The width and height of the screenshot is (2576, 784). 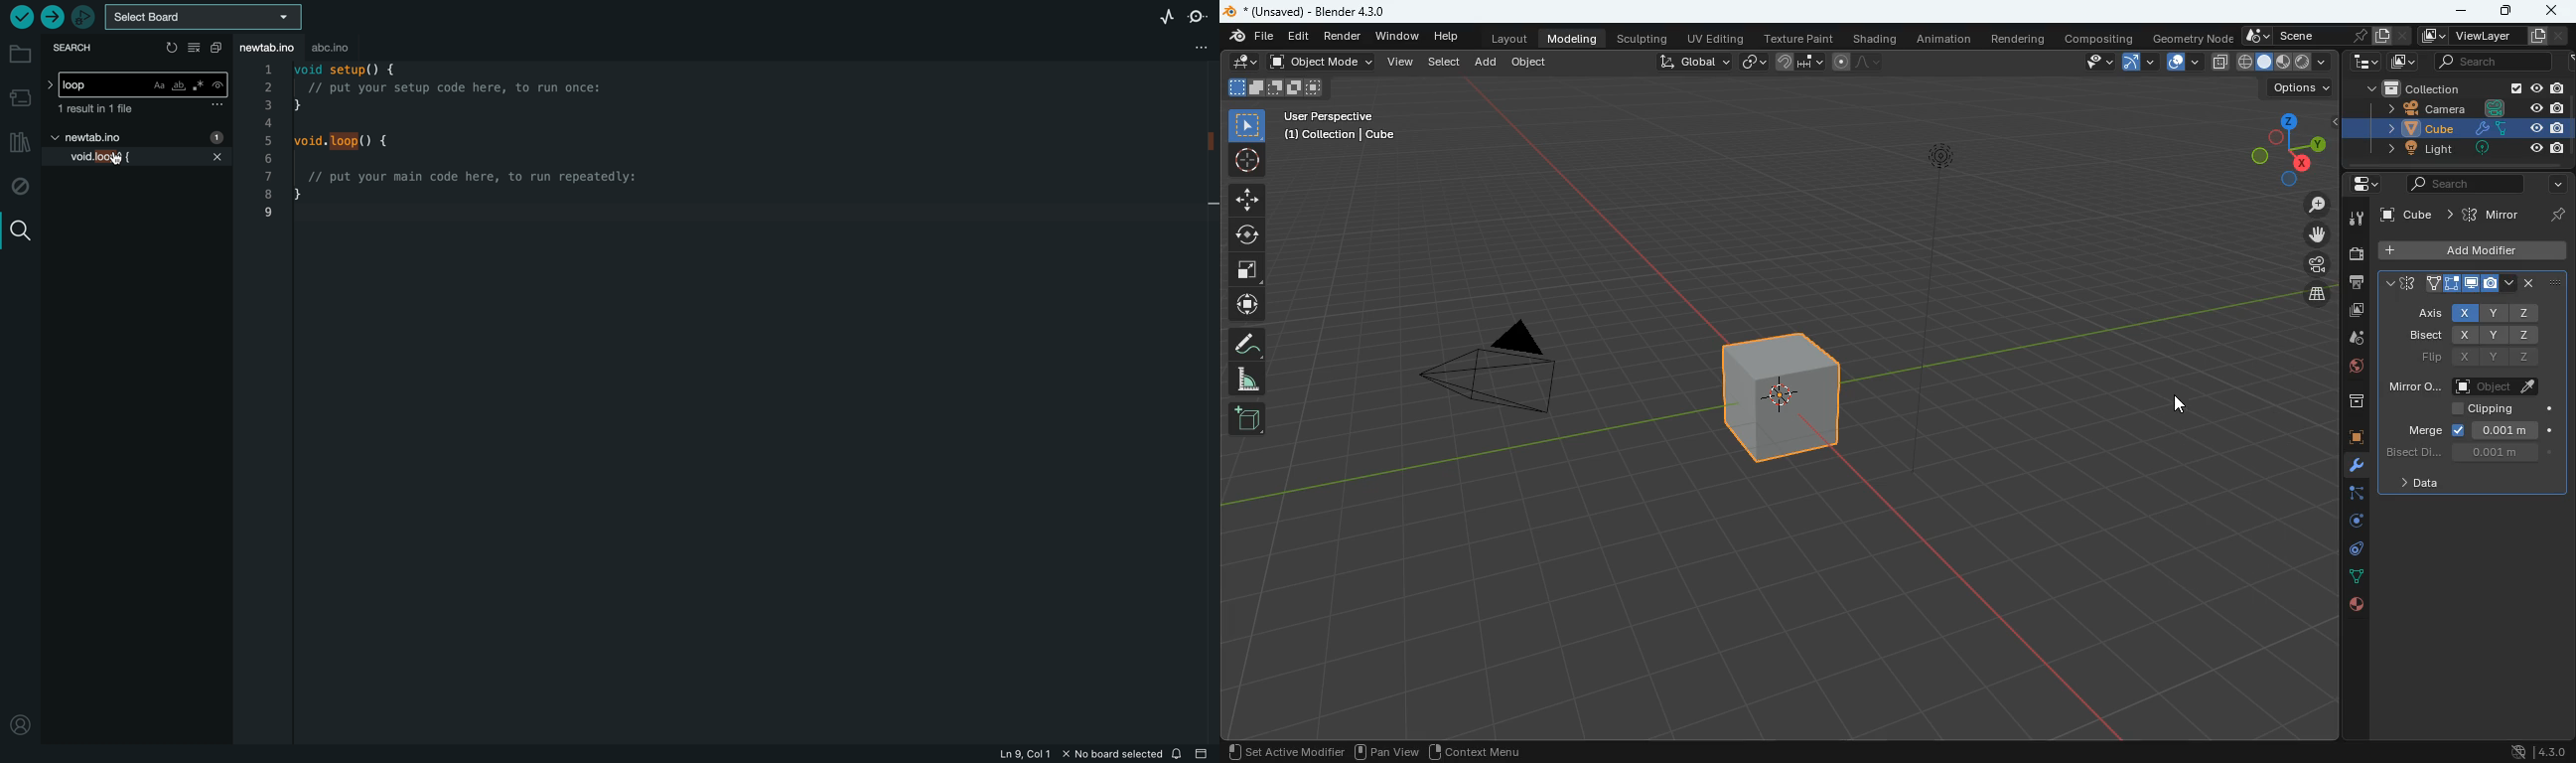 What do you see at coordinates (1487, 64) in the screenshot?
I see `add` at bounding box center [1487, 64].